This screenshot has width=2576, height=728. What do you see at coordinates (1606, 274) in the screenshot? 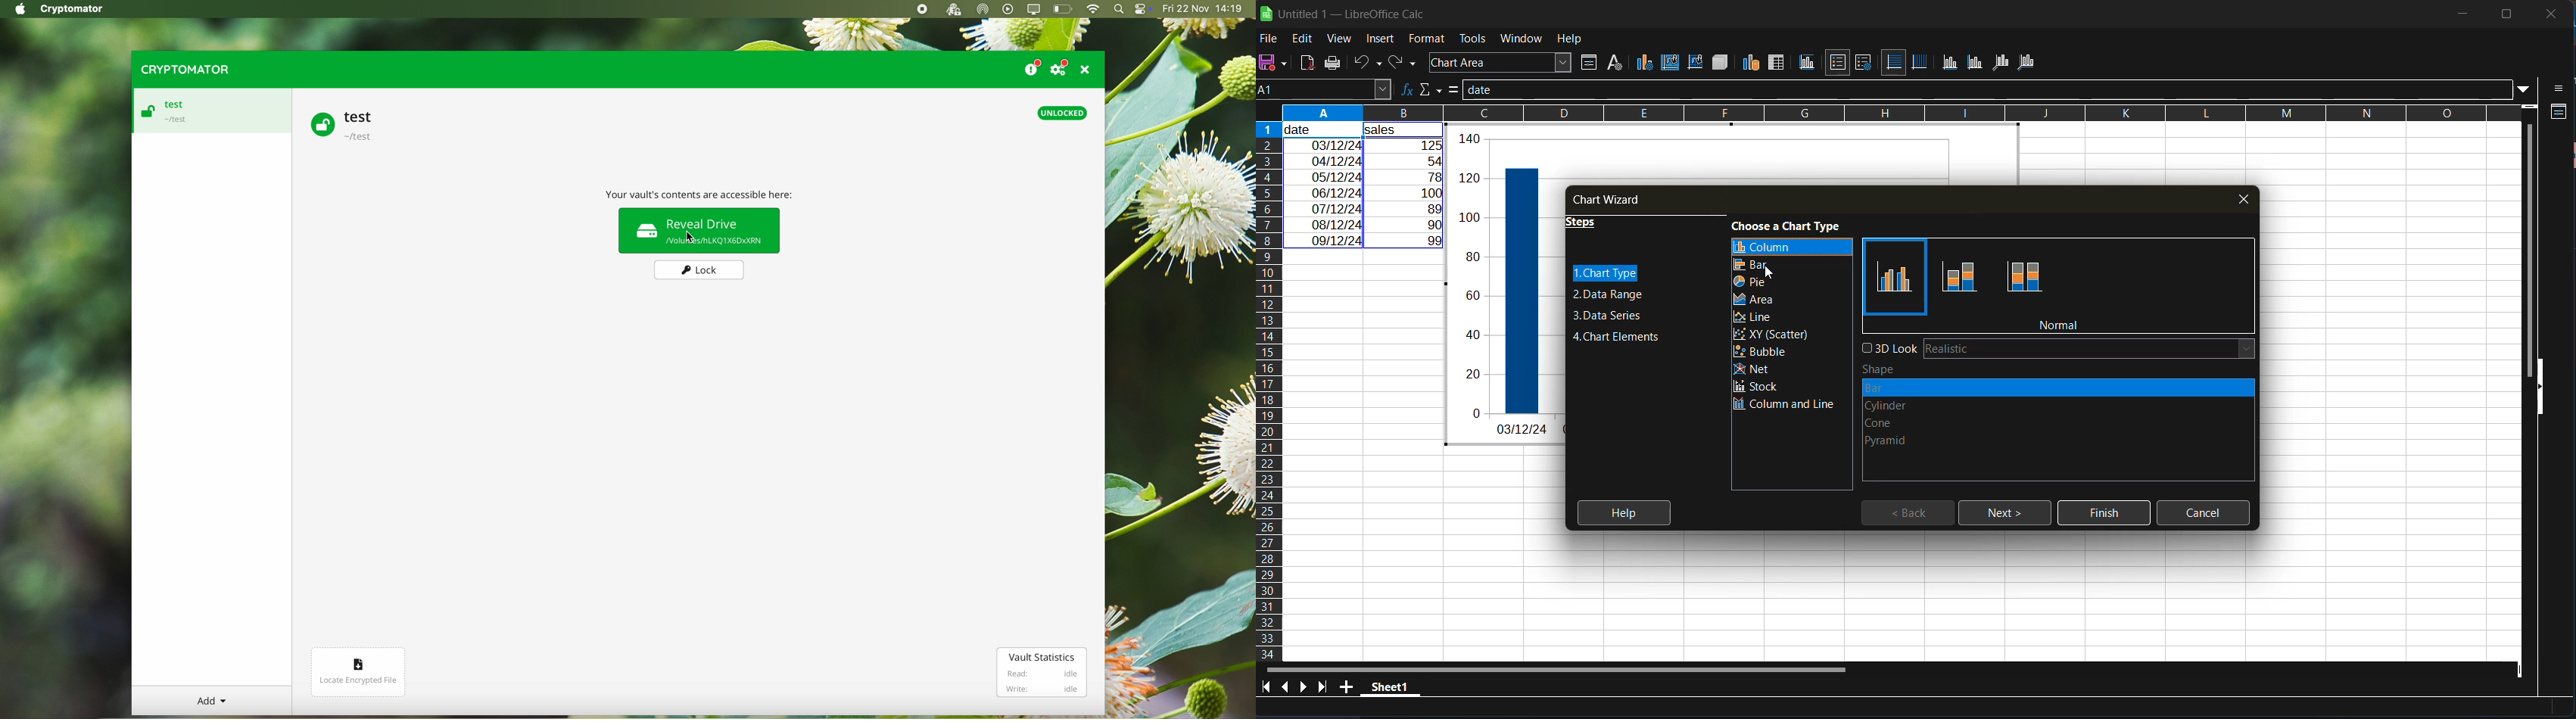
I see `chart type` at bounding box center [1606, 274].